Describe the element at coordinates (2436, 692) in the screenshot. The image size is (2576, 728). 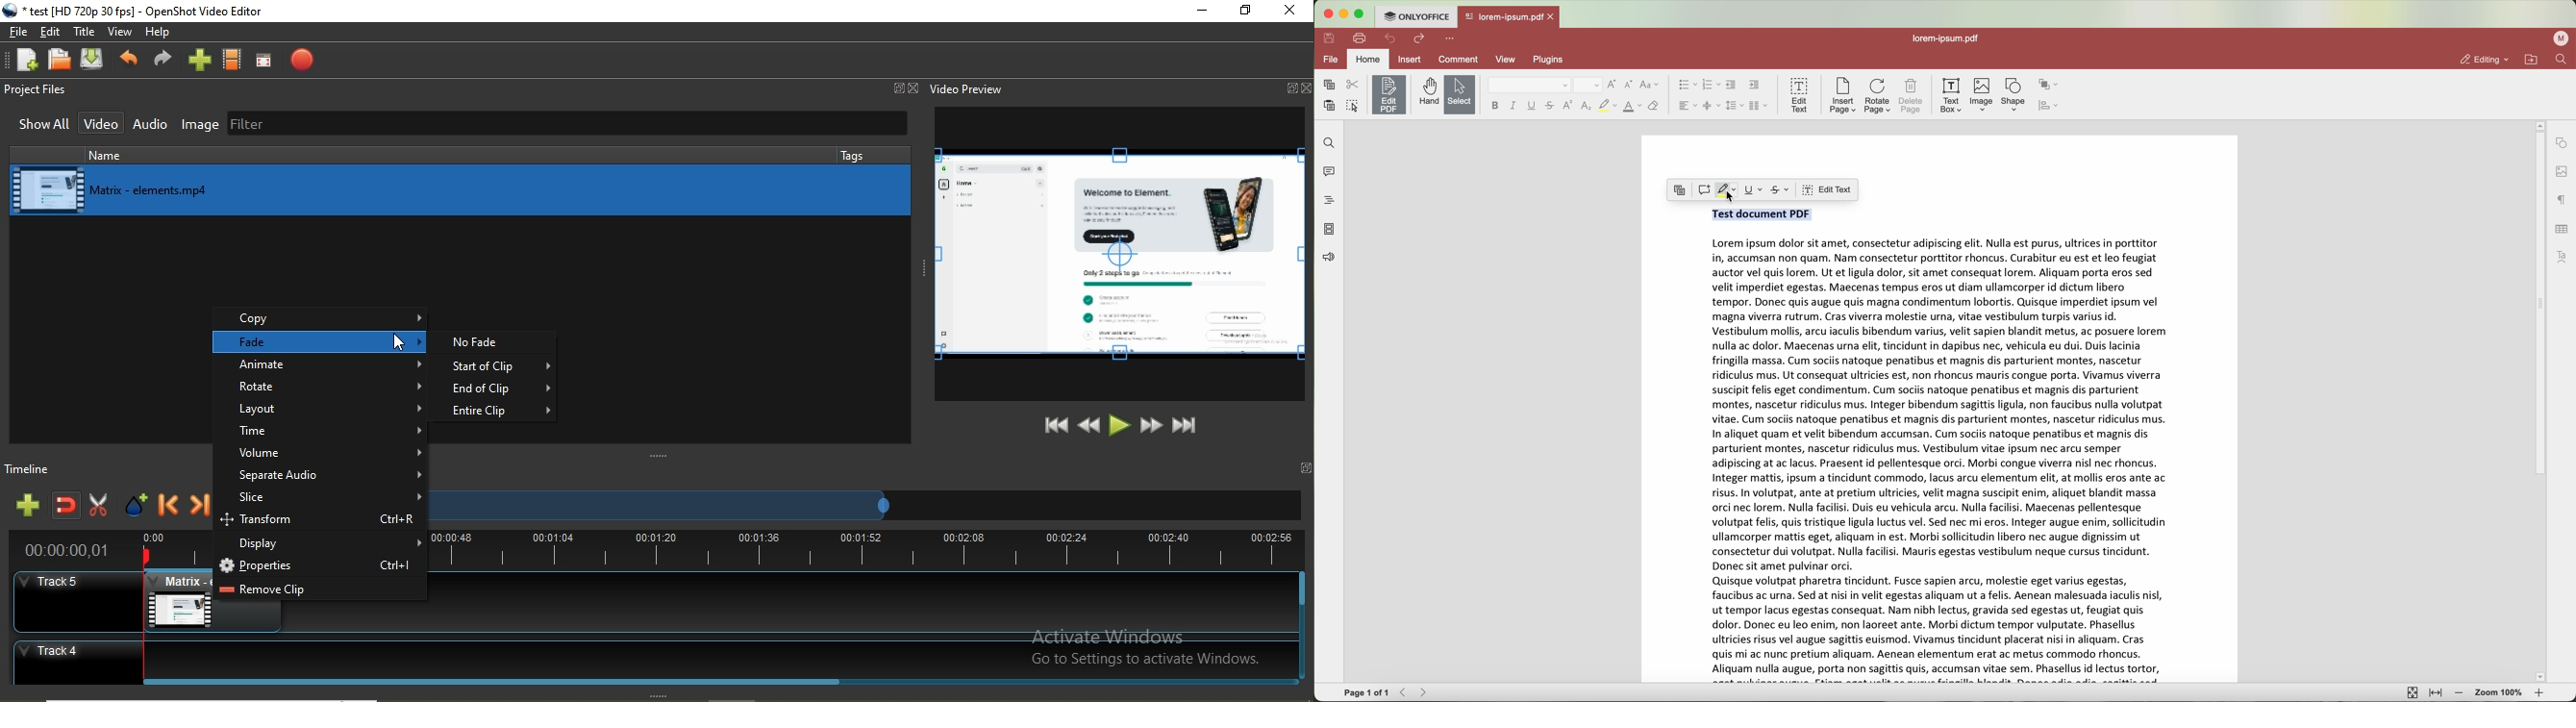
I see `fit to width` at that location.